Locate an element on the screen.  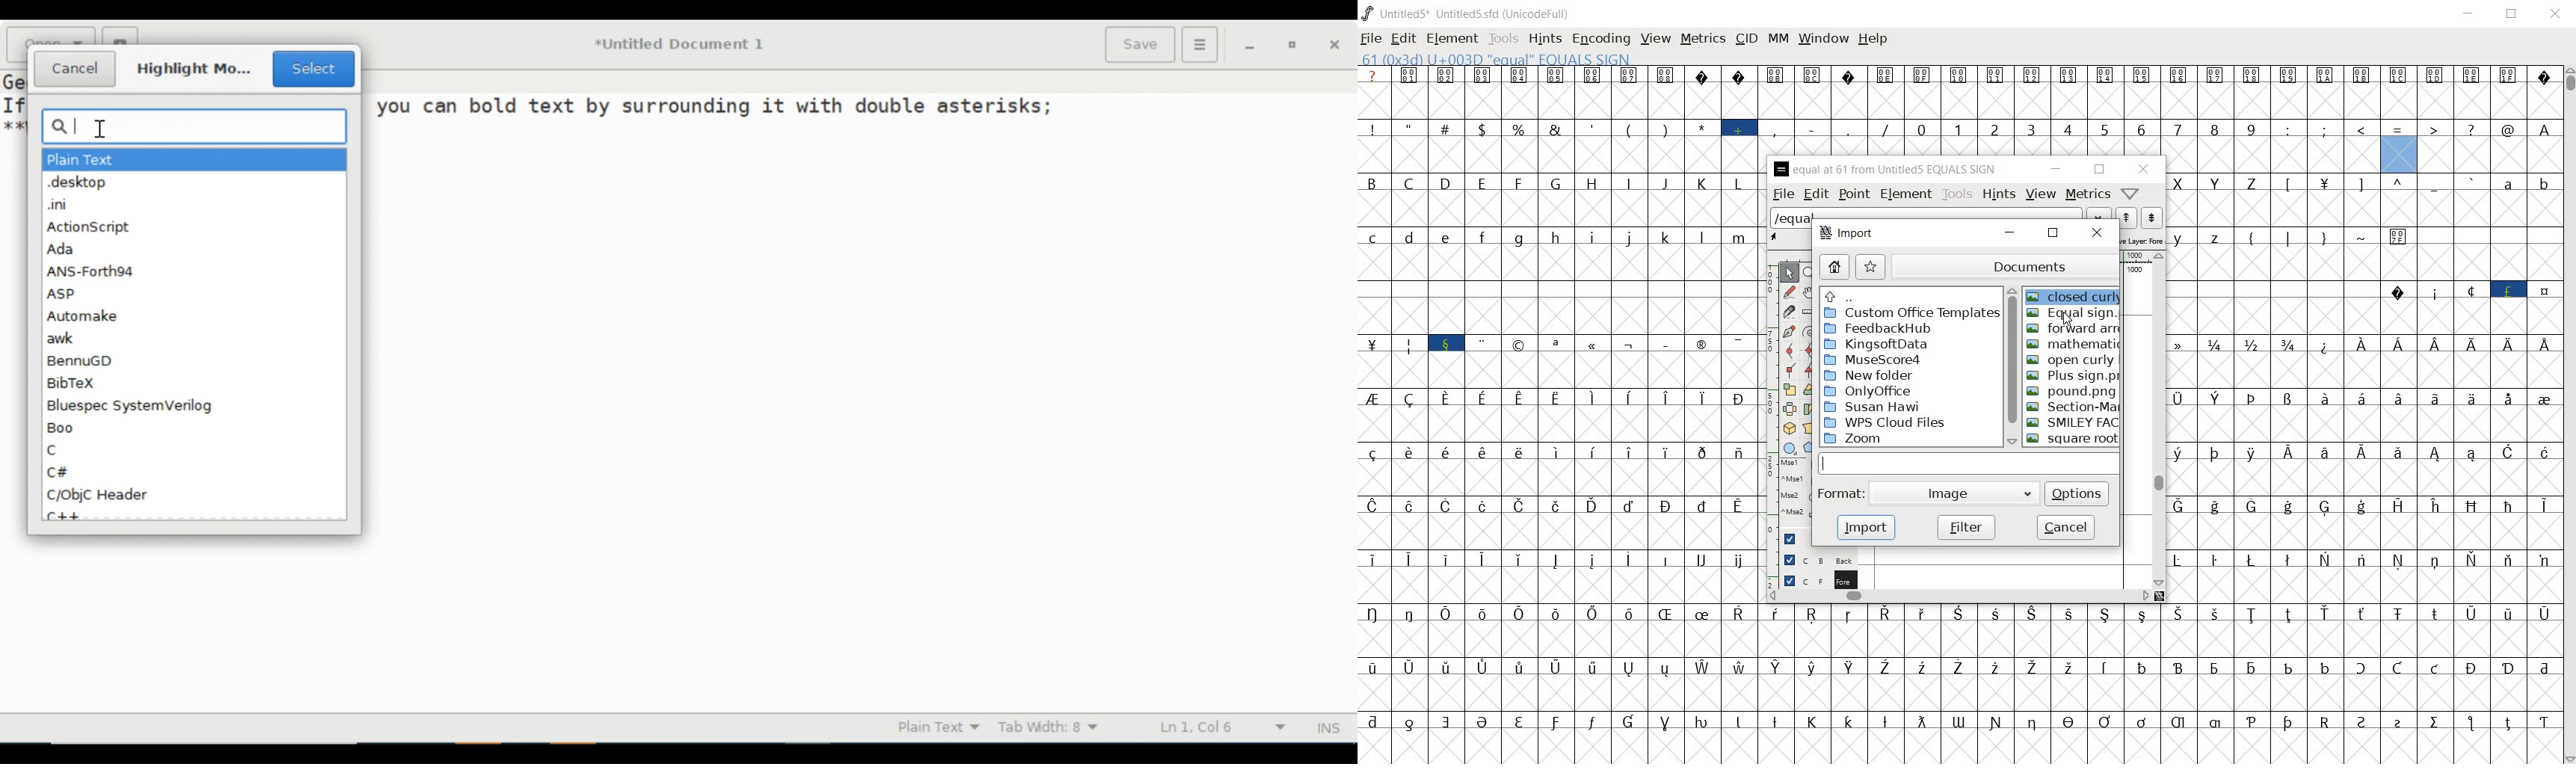
Automake is located at coordinates (84, 316).